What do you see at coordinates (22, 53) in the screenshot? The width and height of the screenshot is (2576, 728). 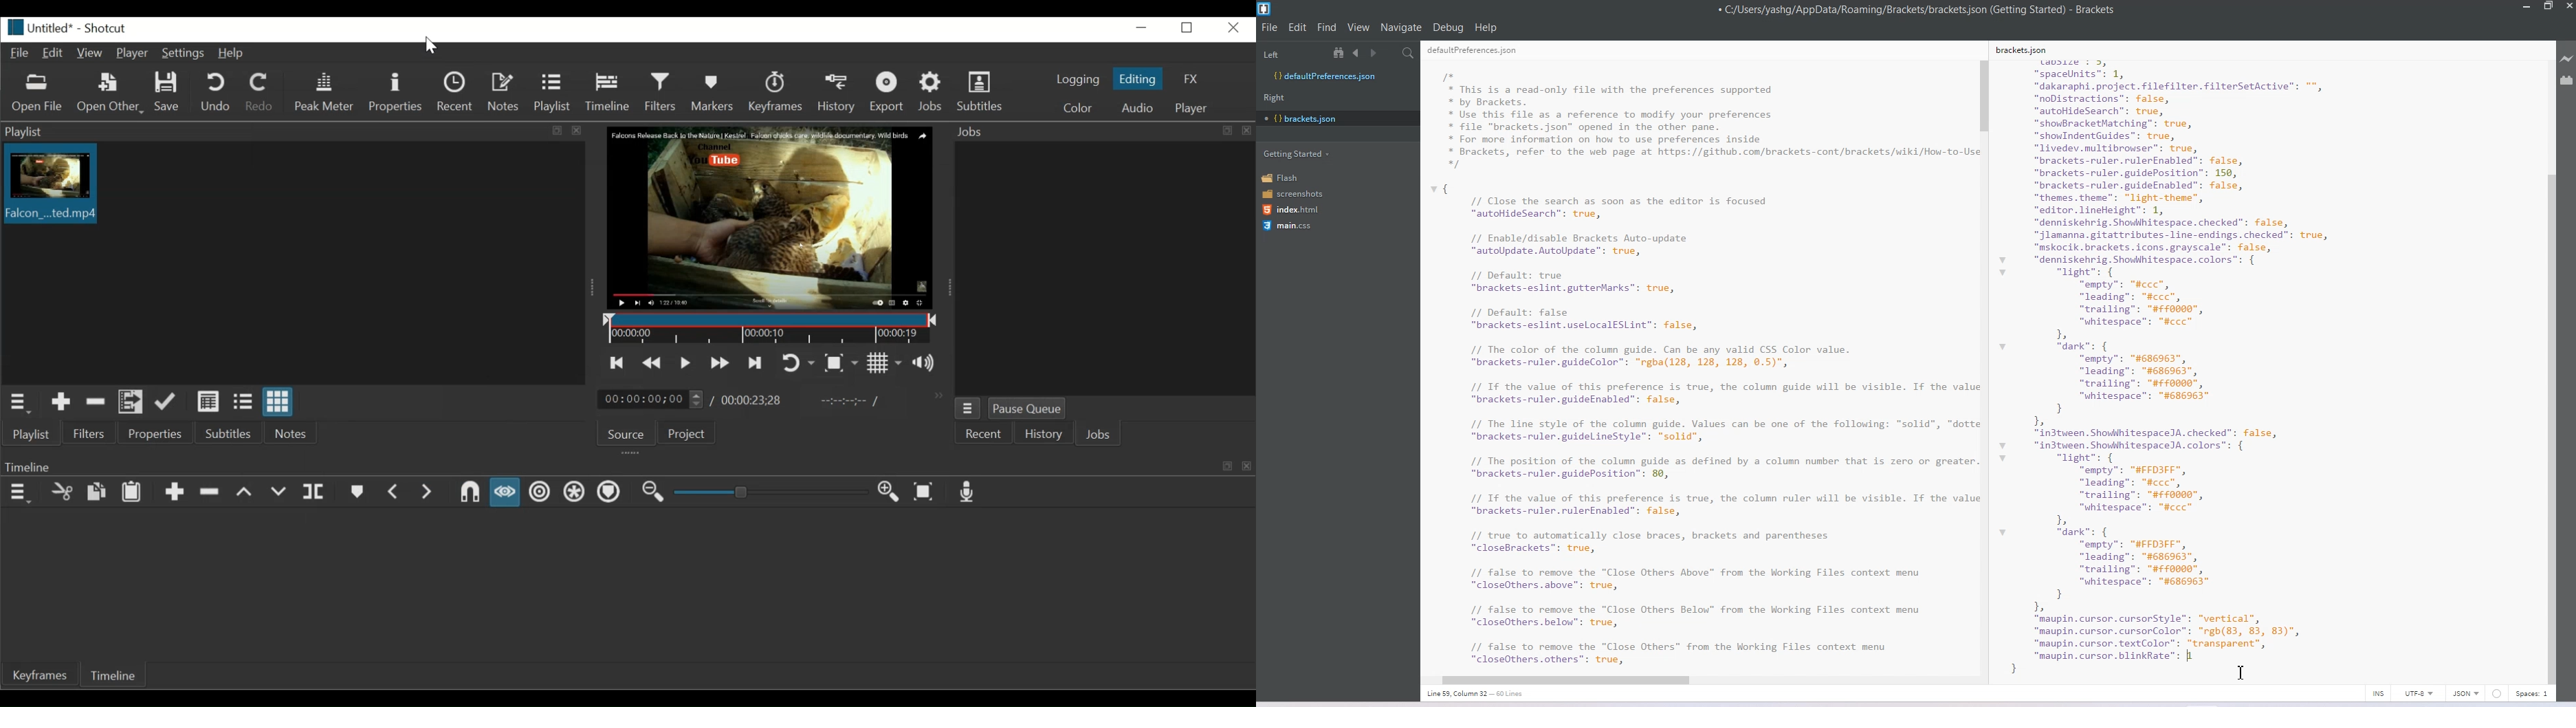 I see `File` at bounding box center [22, 53].